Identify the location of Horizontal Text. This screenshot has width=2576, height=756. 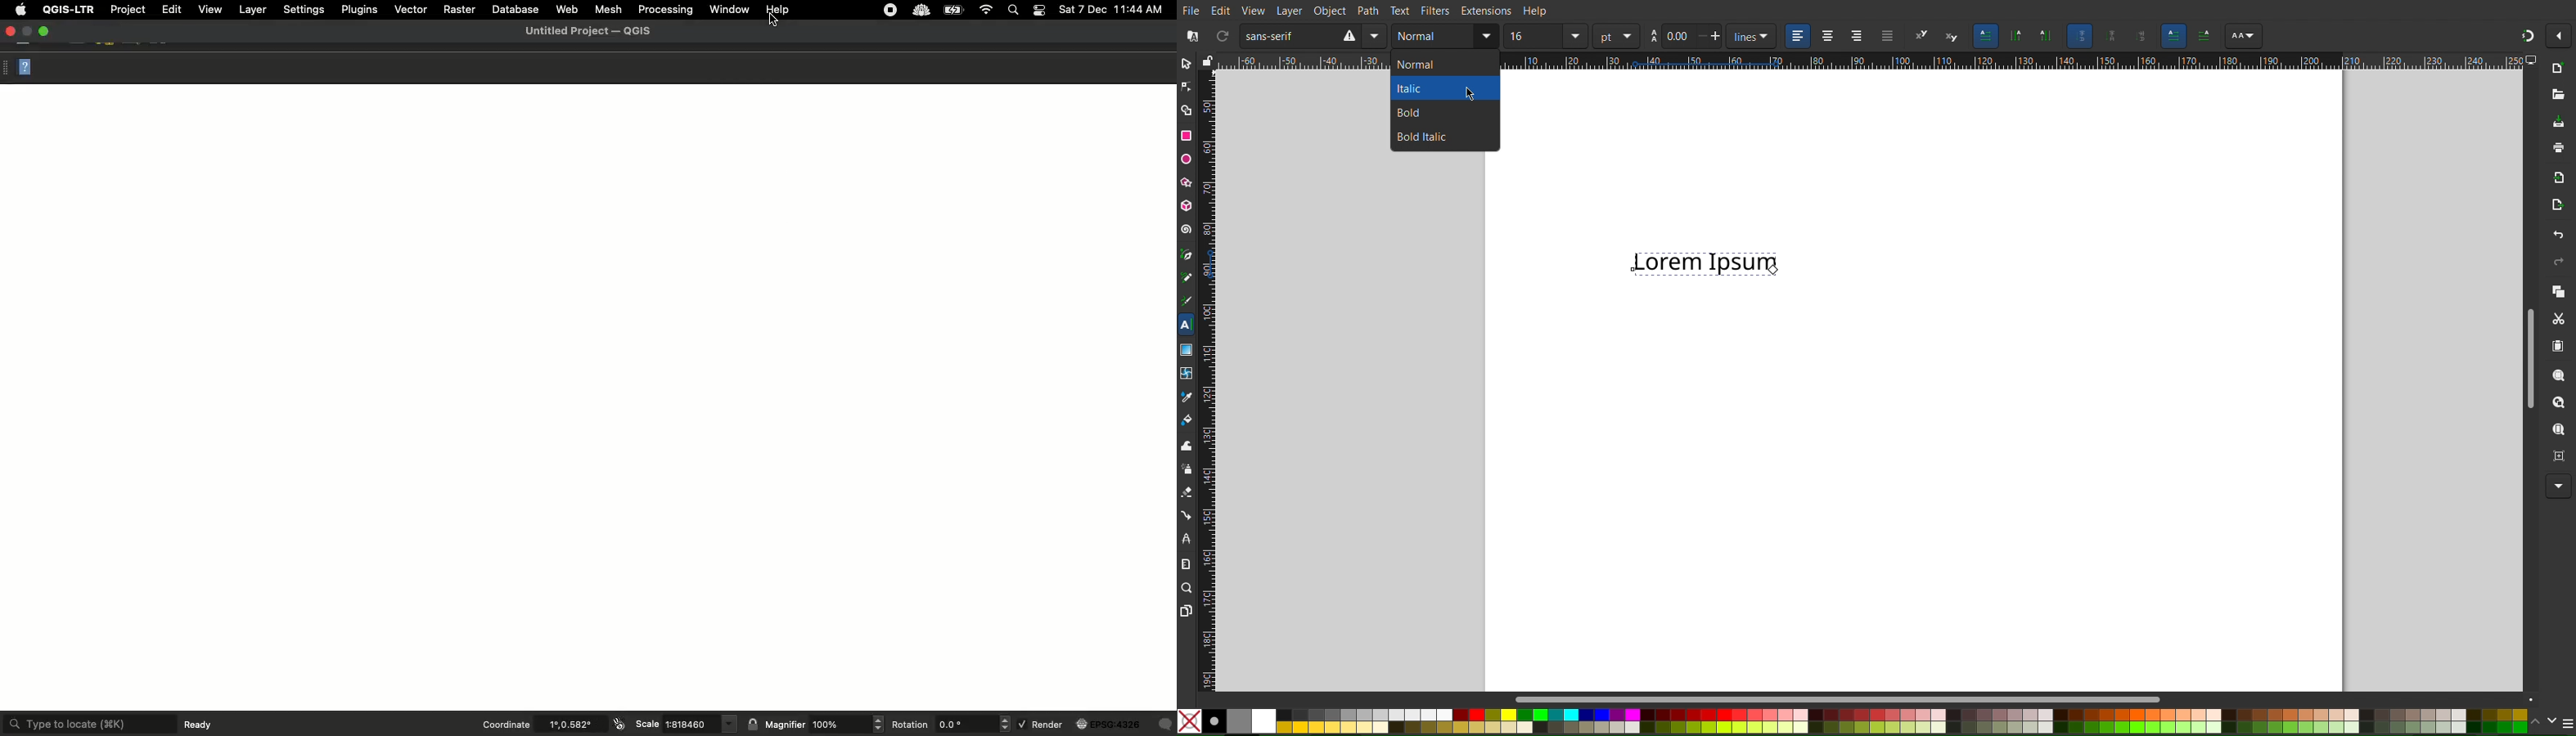
(1987, 36).